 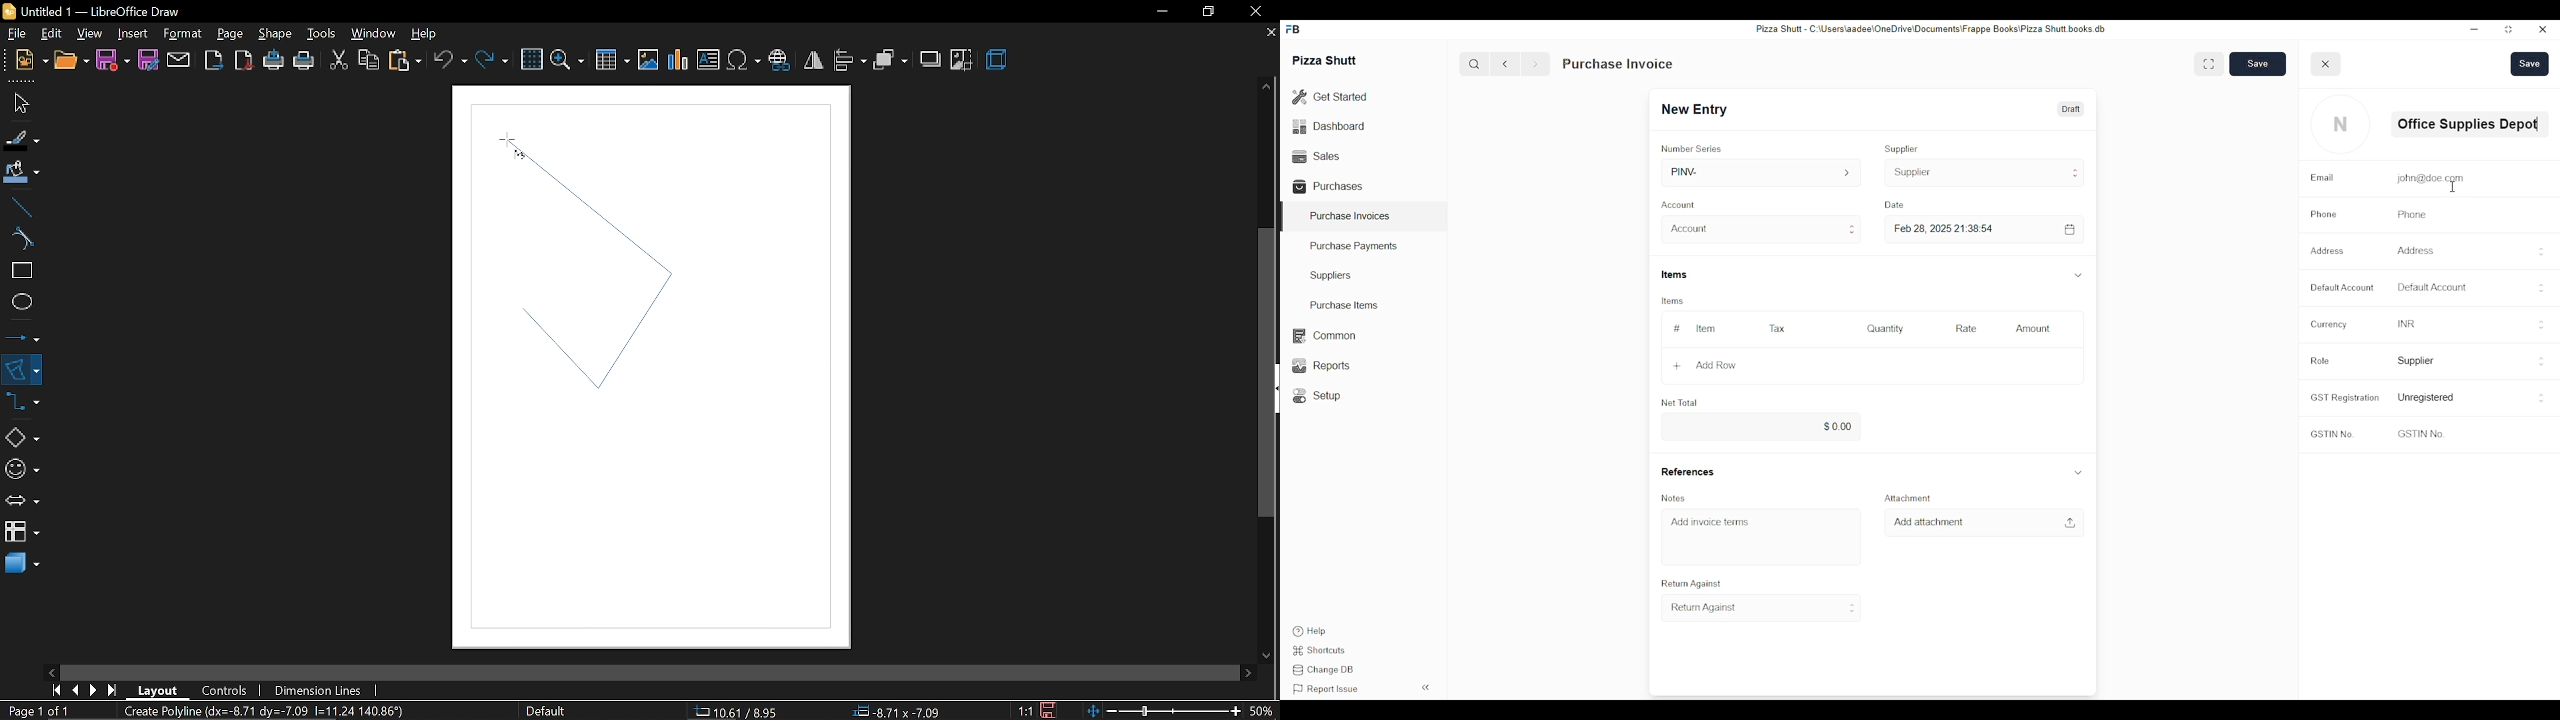 I want to click on Address, so click(x=2414, y=250).